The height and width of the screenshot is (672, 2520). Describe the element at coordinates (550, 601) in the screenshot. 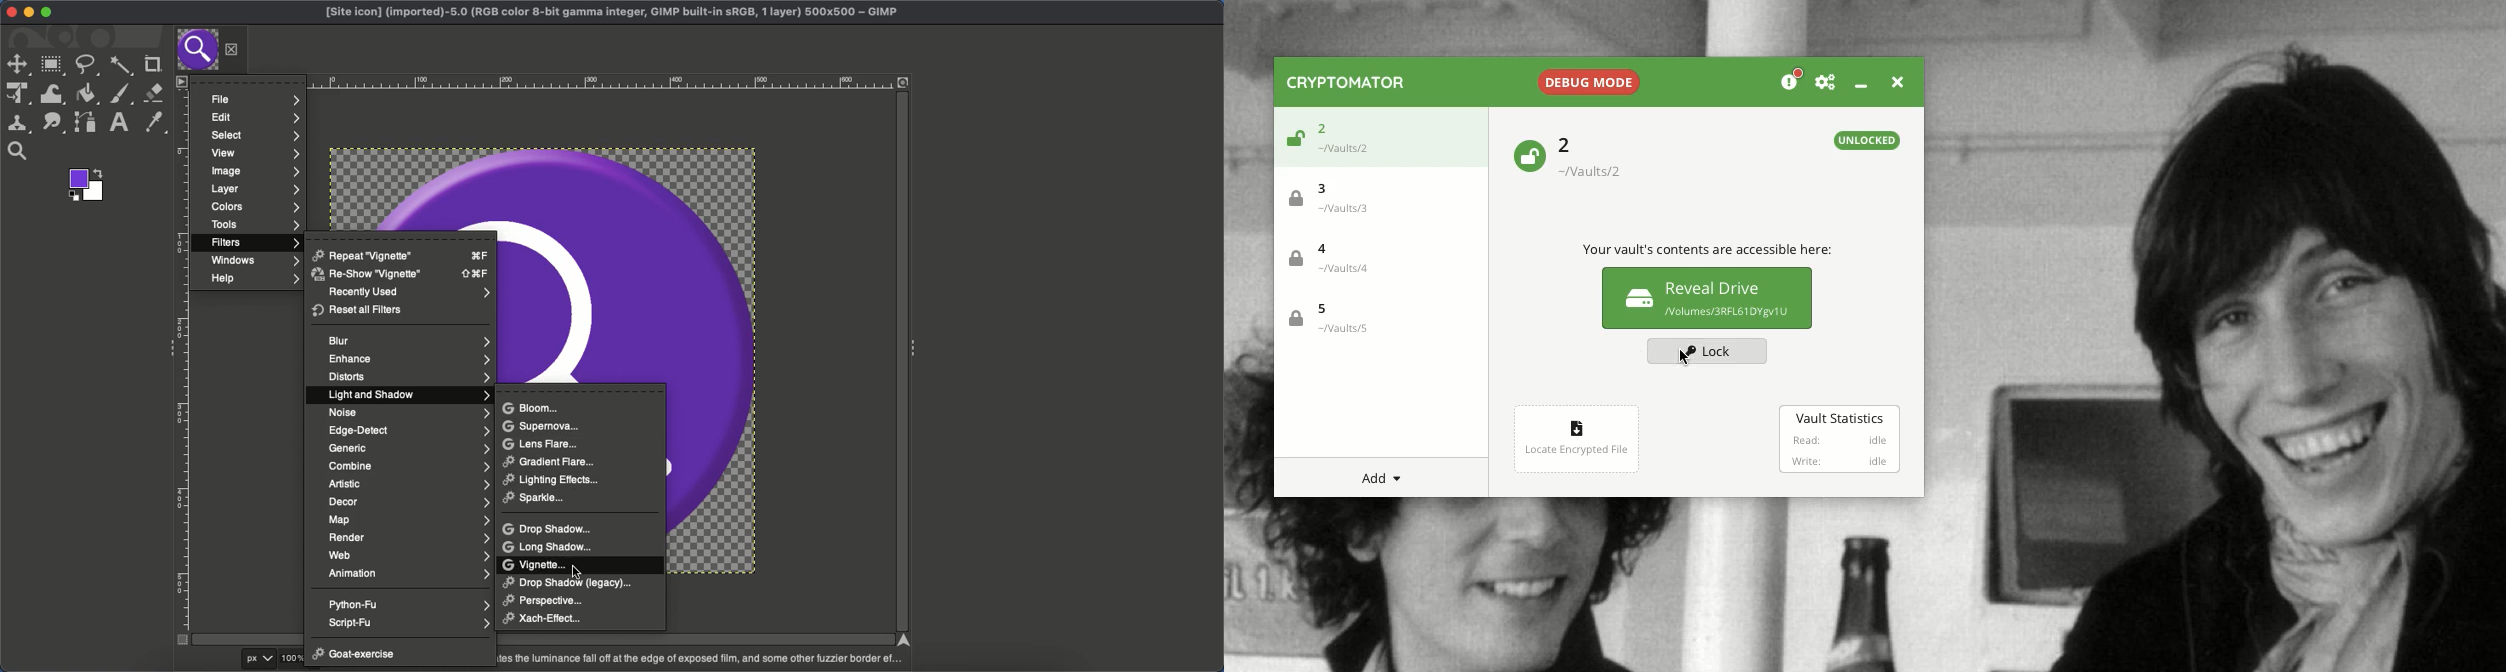

I see `Perspective` at that location.